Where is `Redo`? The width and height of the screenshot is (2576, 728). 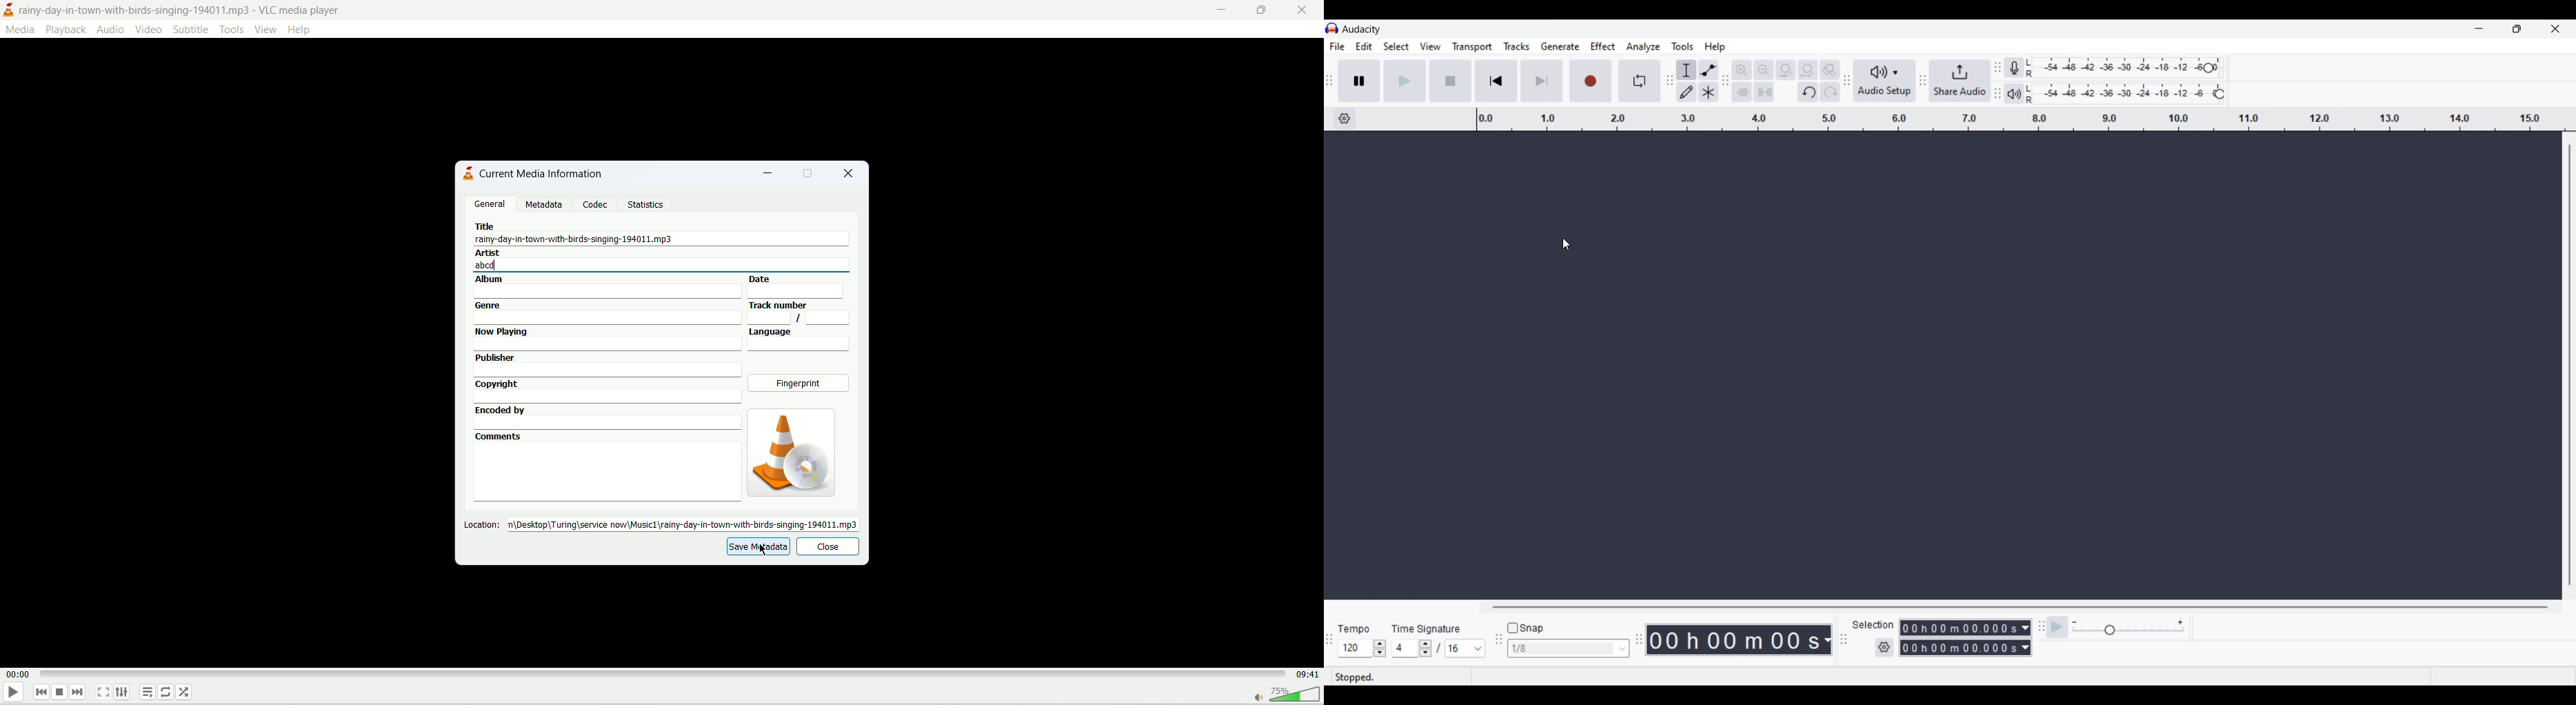 Redo is located at coordinates (1830, 91).